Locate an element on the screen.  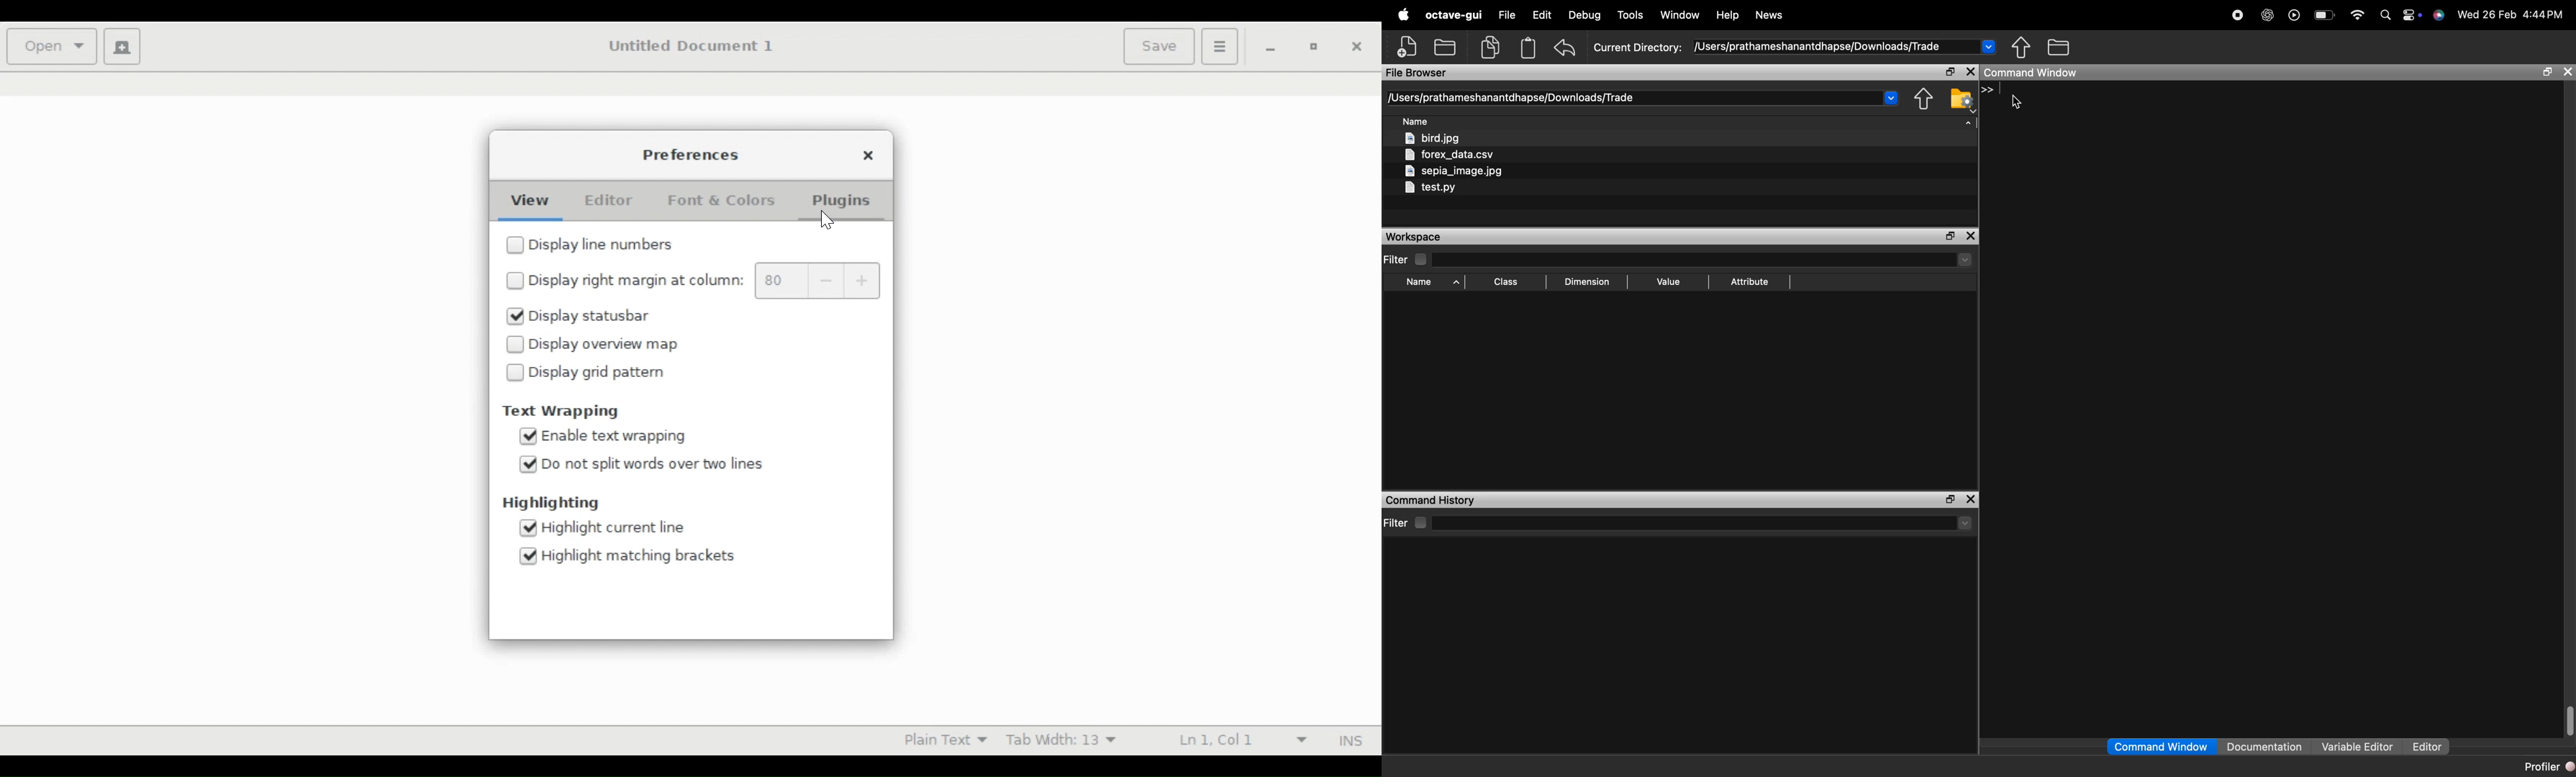
Dimension is located at coordinates (1587, 282).